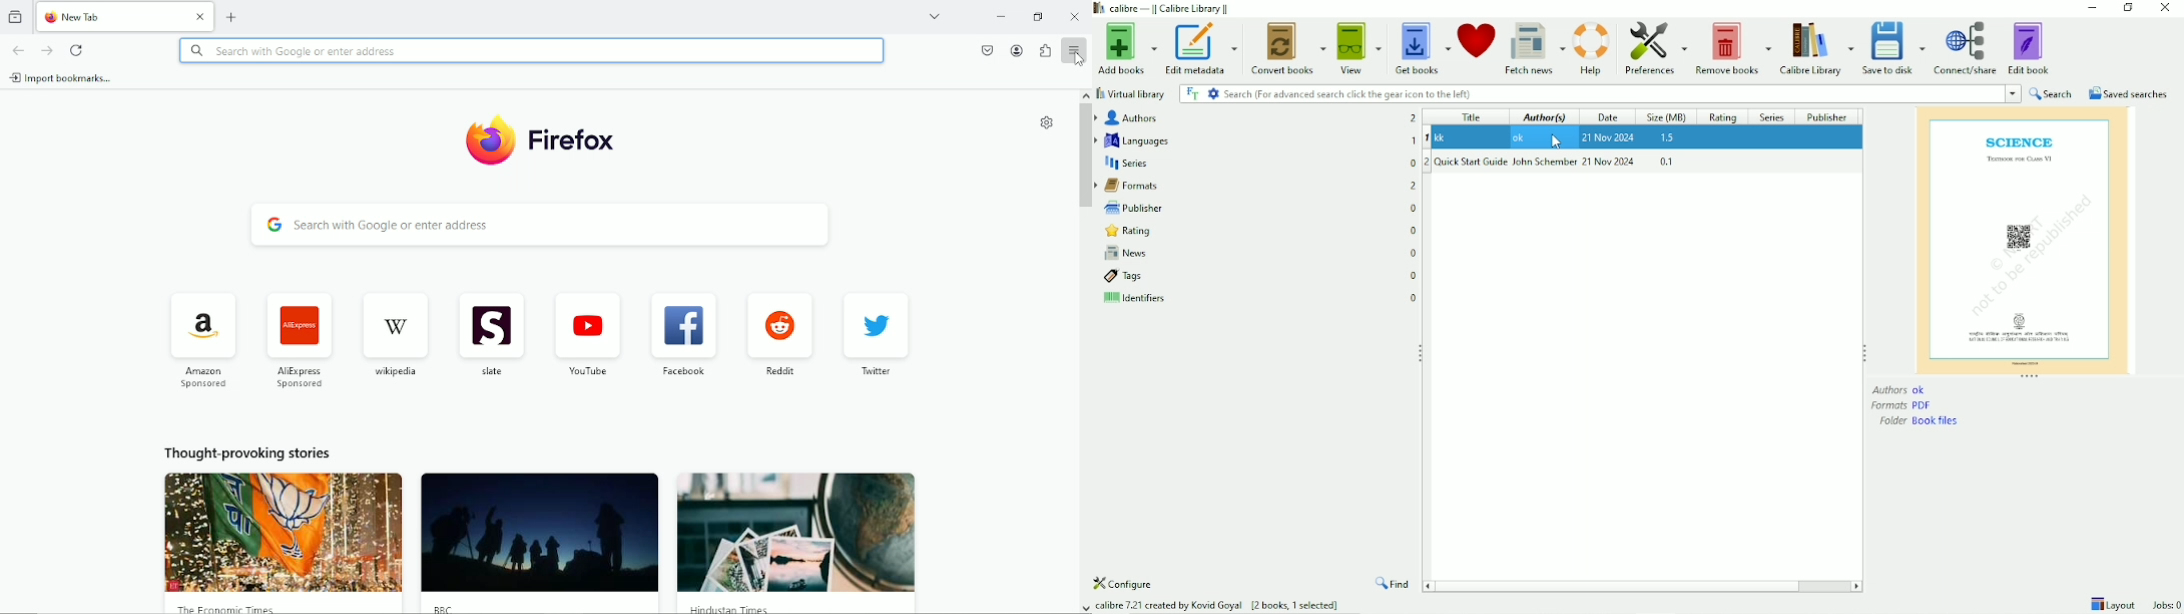  Describe the element at coordinates (1074, 16) in the screenshot. I see `Close` at that location.